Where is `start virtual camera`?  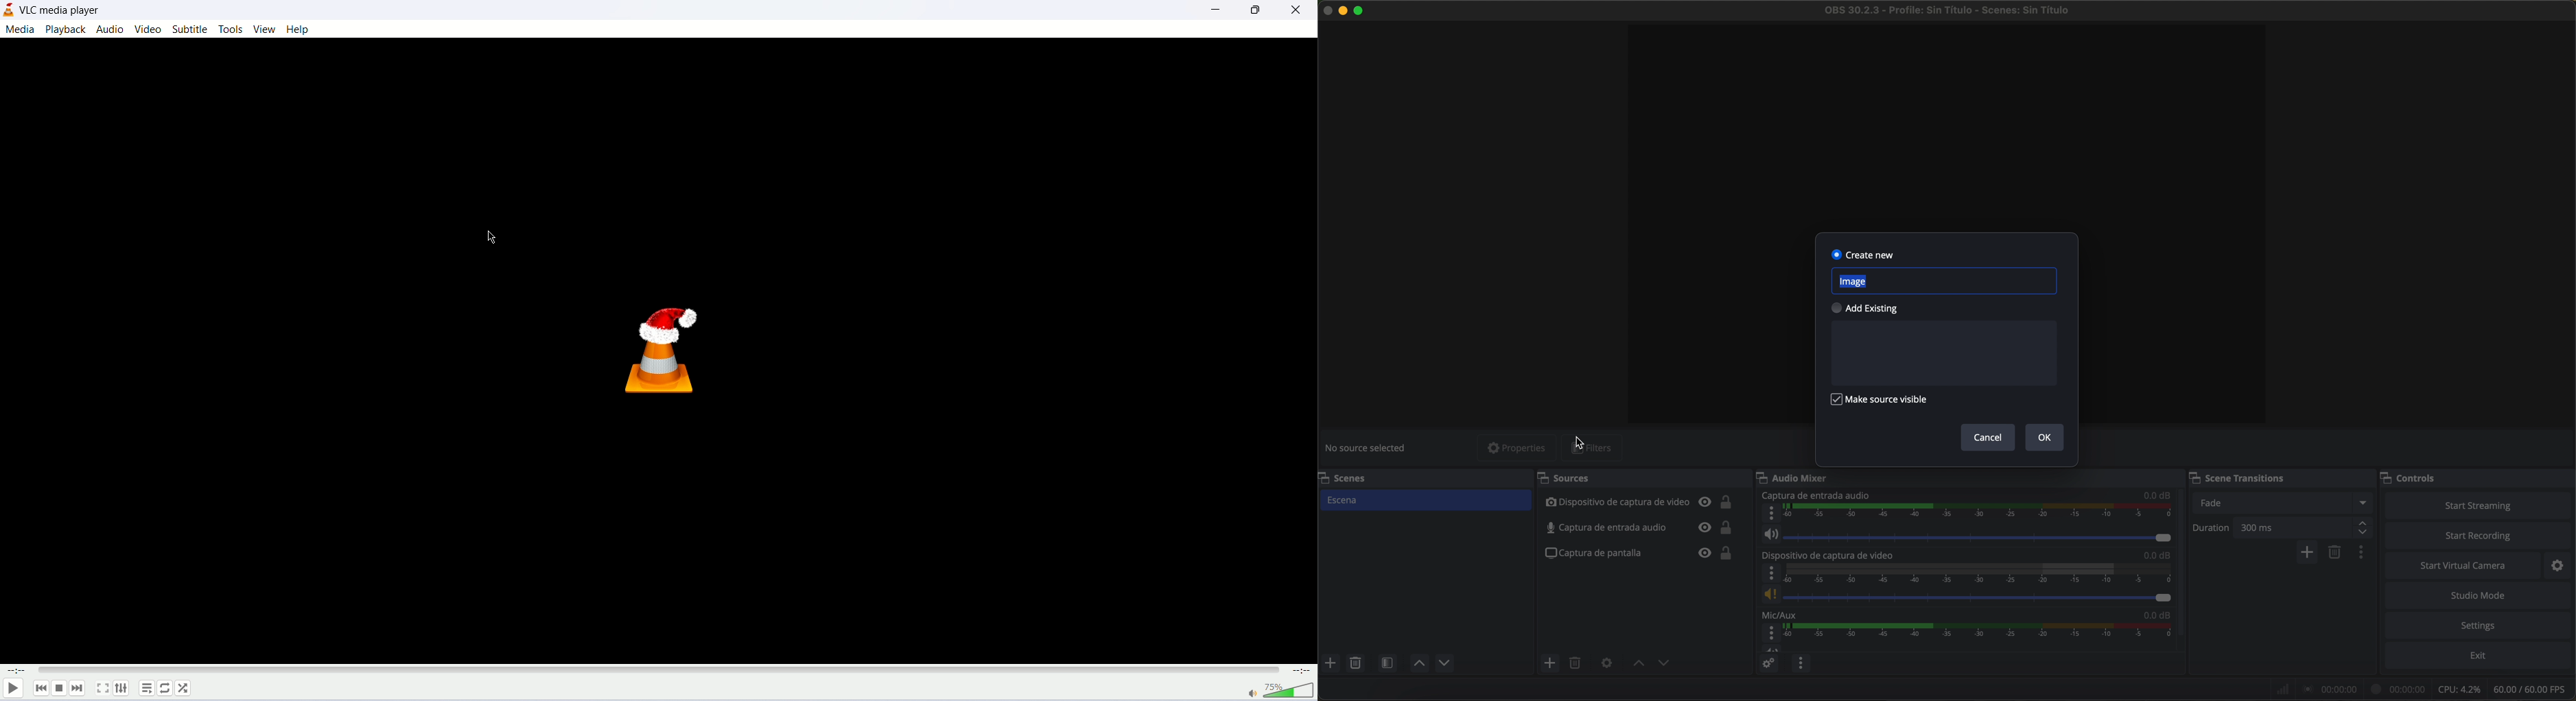 start virtual camera is located at coordinates (2463, 565).